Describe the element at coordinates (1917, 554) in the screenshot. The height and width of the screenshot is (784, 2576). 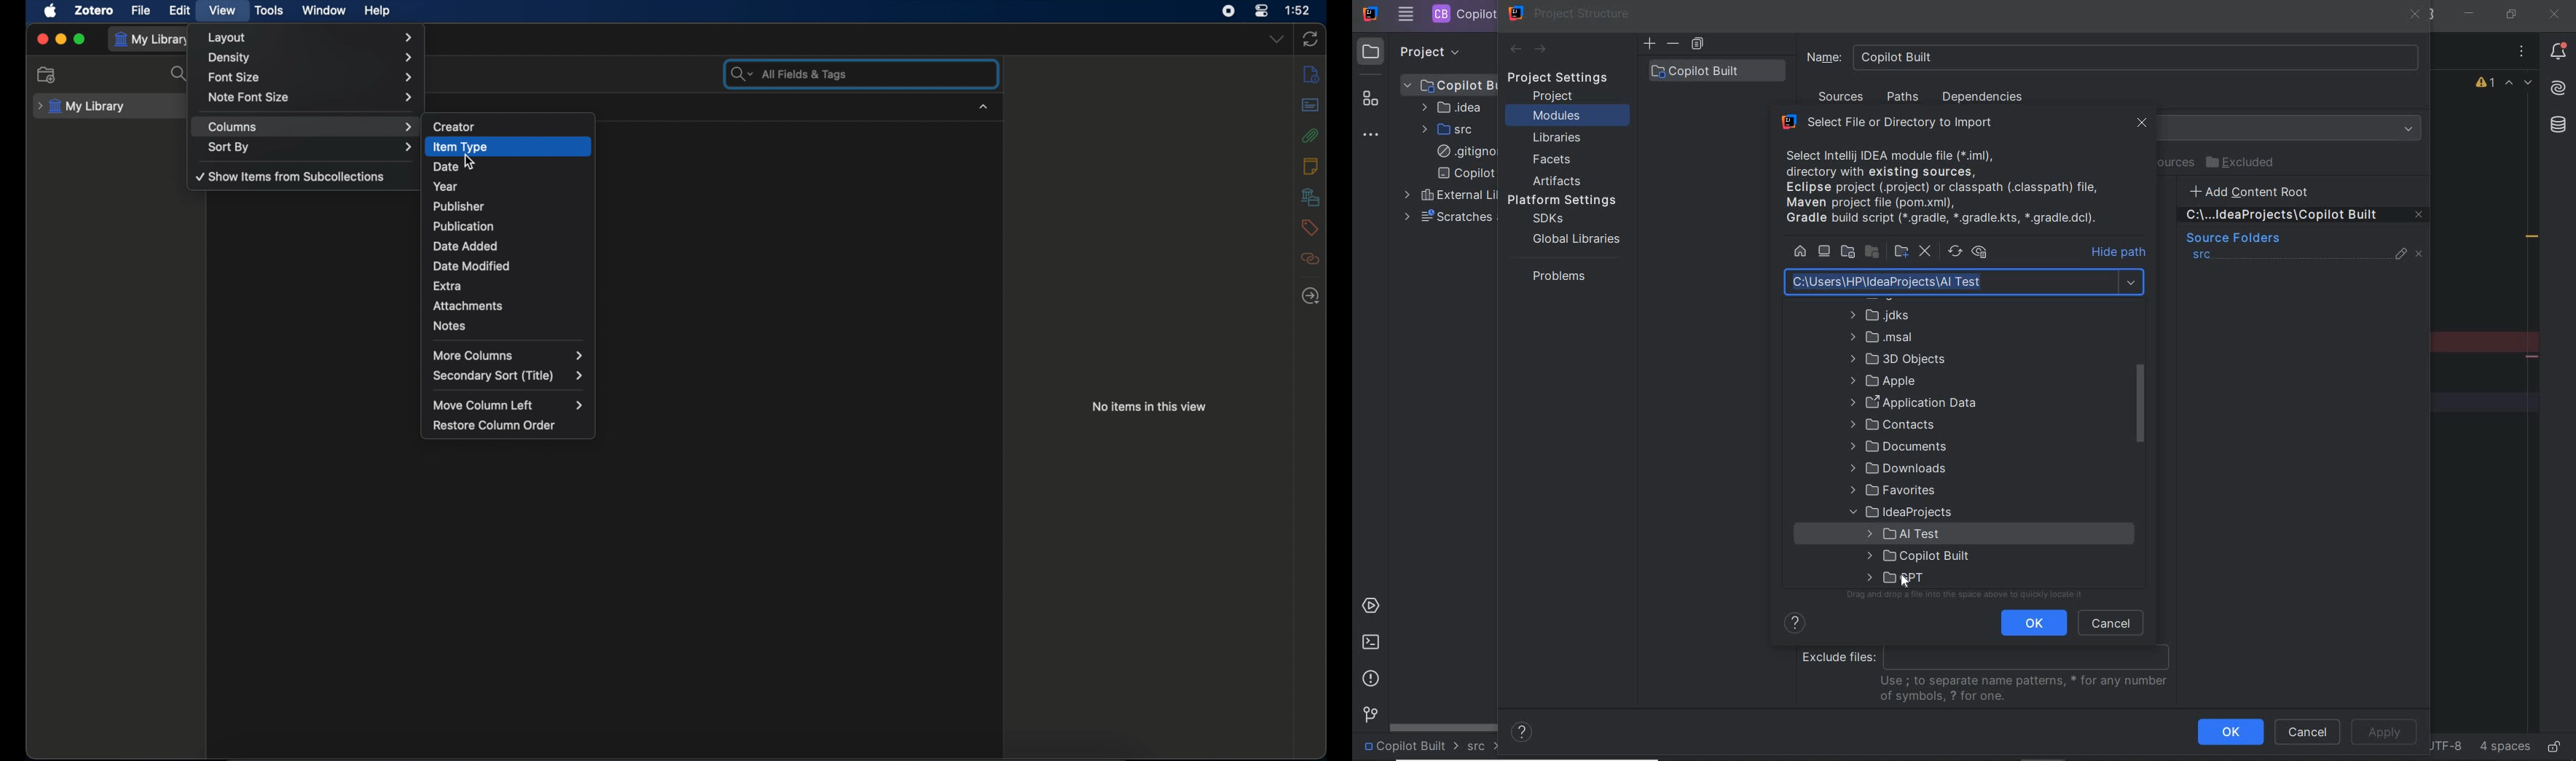
I see `folder` at that location.